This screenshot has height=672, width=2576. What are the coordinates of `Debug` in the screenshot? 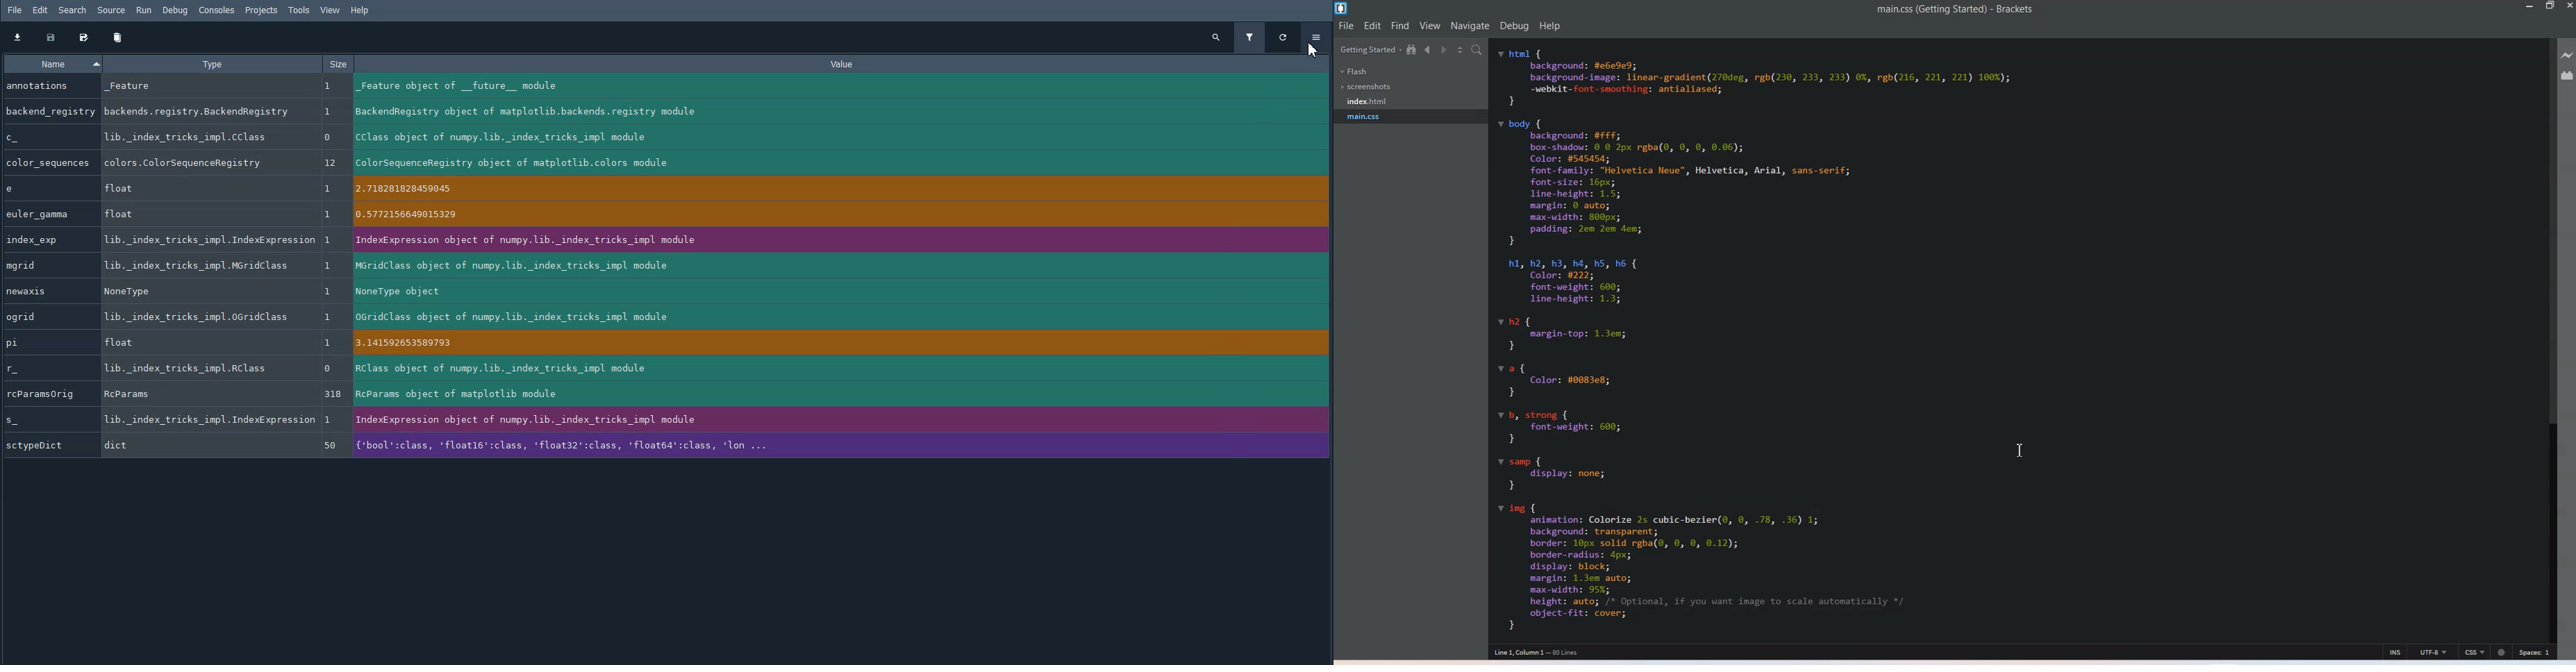 It's located at (1515, 26).